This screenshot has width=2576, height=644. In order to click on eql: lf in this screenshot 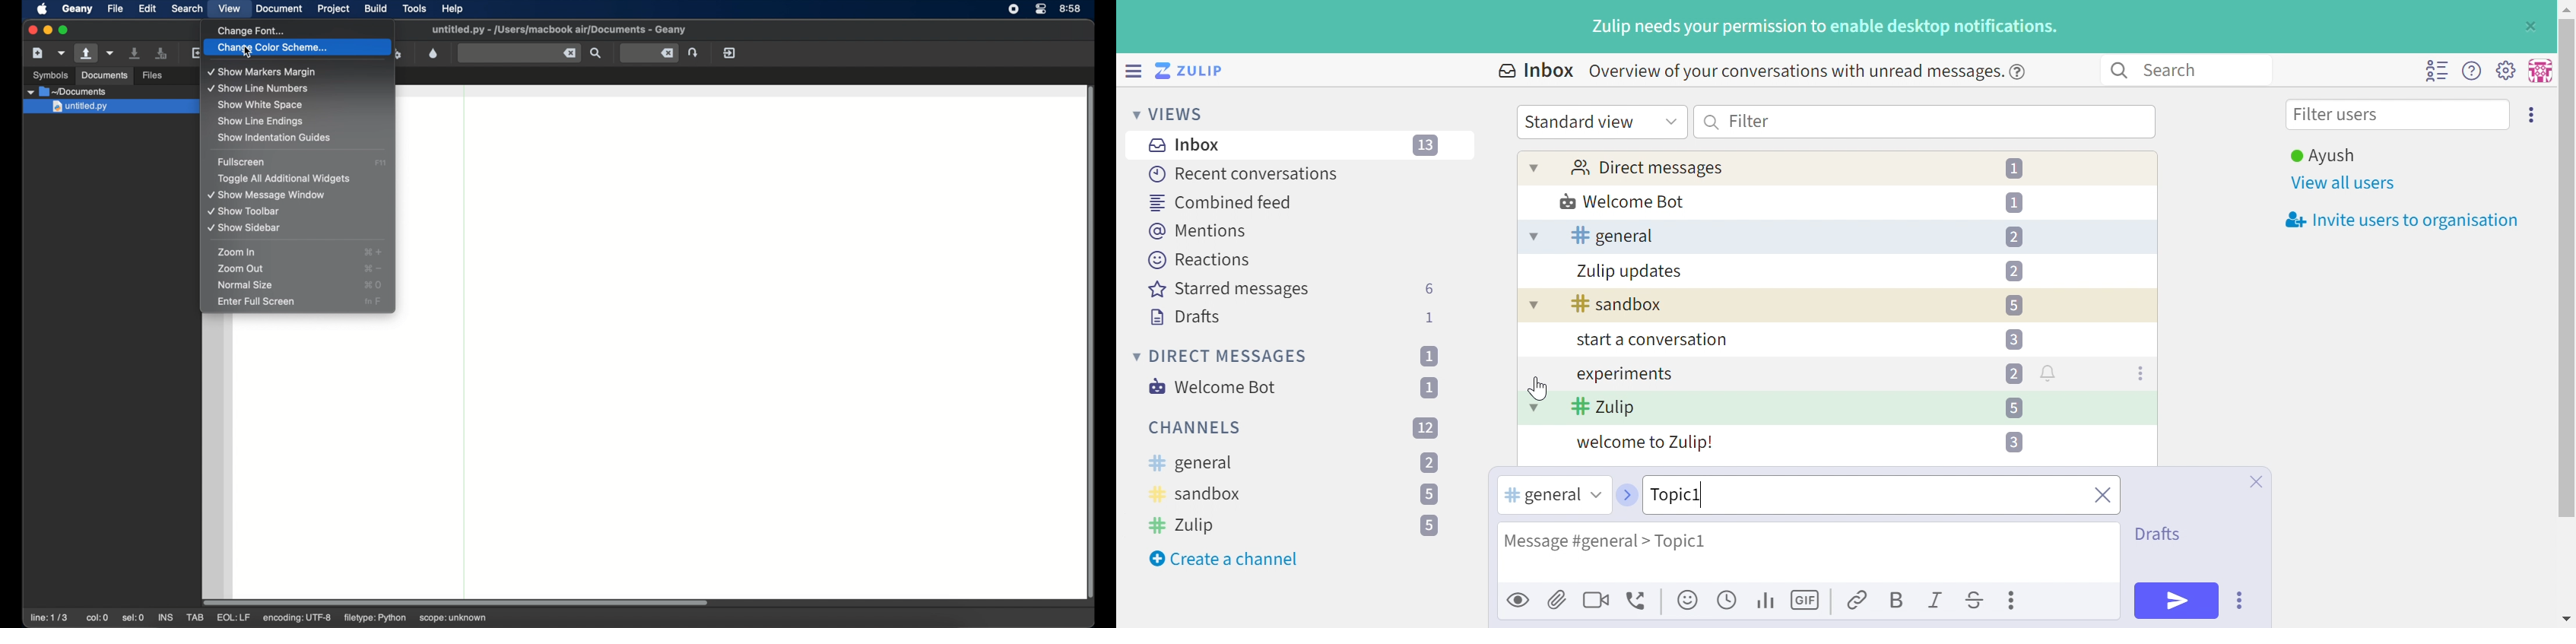, I will do `click(234, 618)`.